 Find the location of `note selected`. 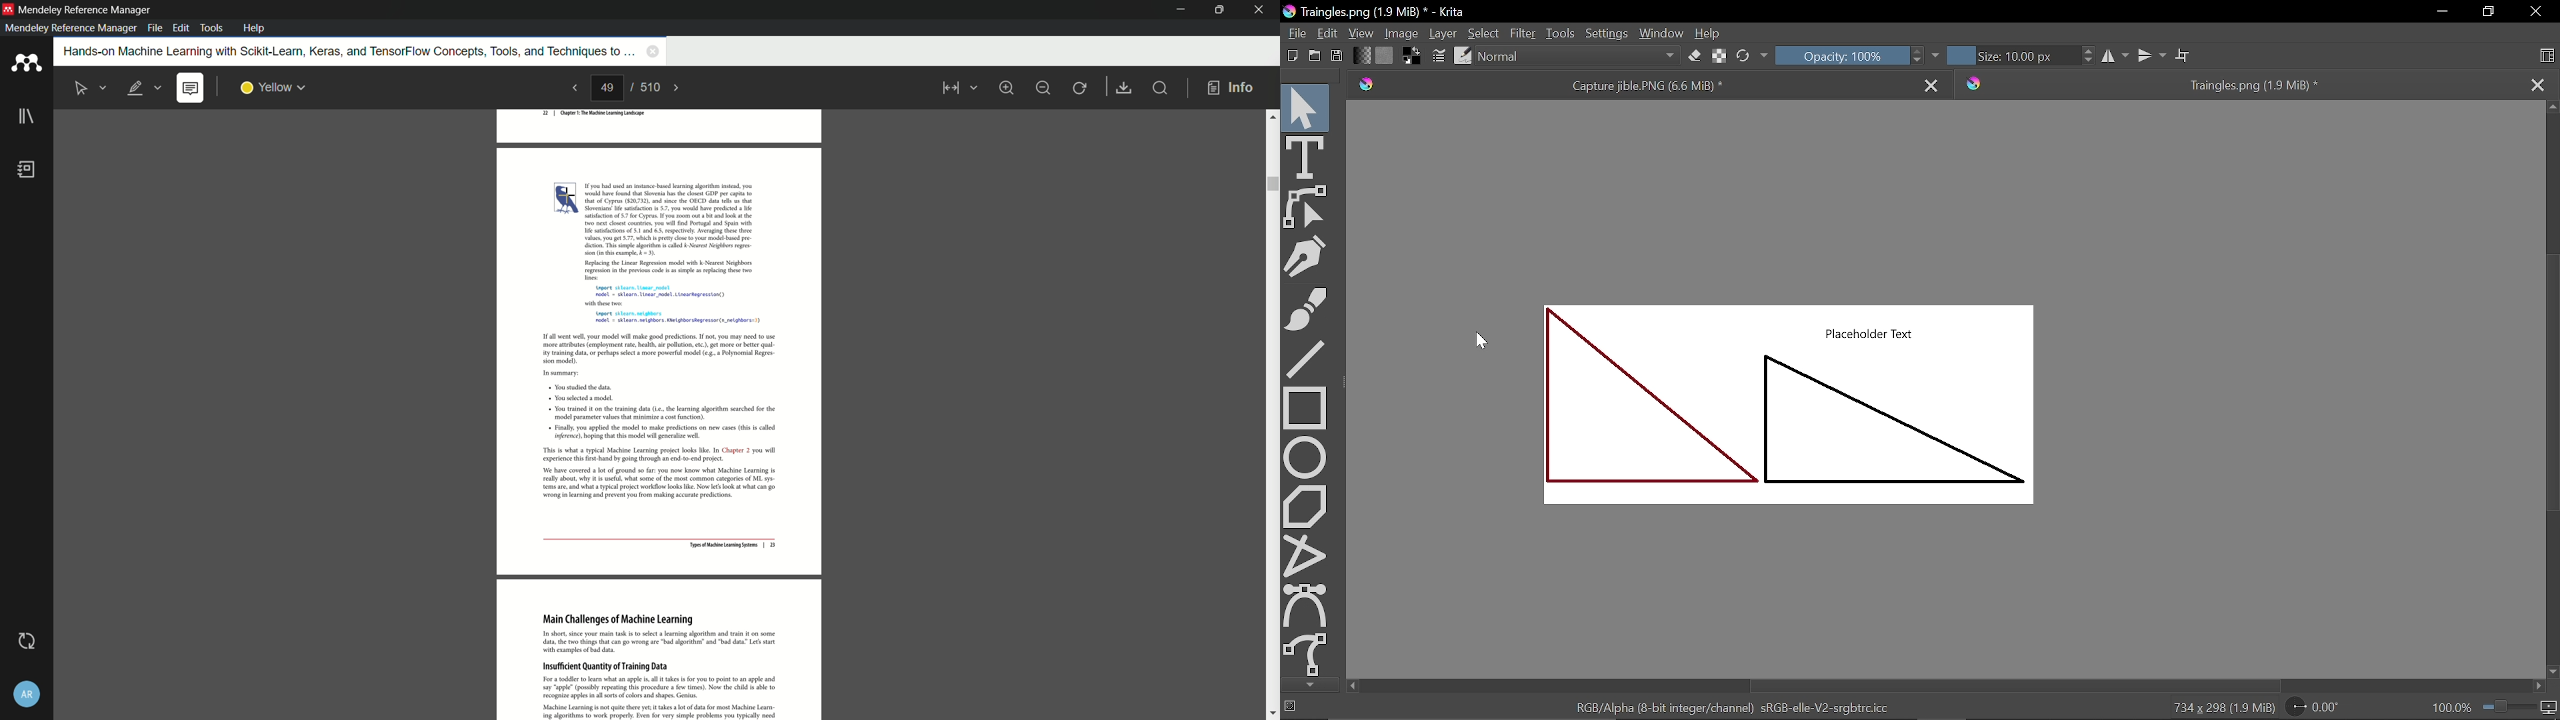

note selected is located at coordinates (191, 88).